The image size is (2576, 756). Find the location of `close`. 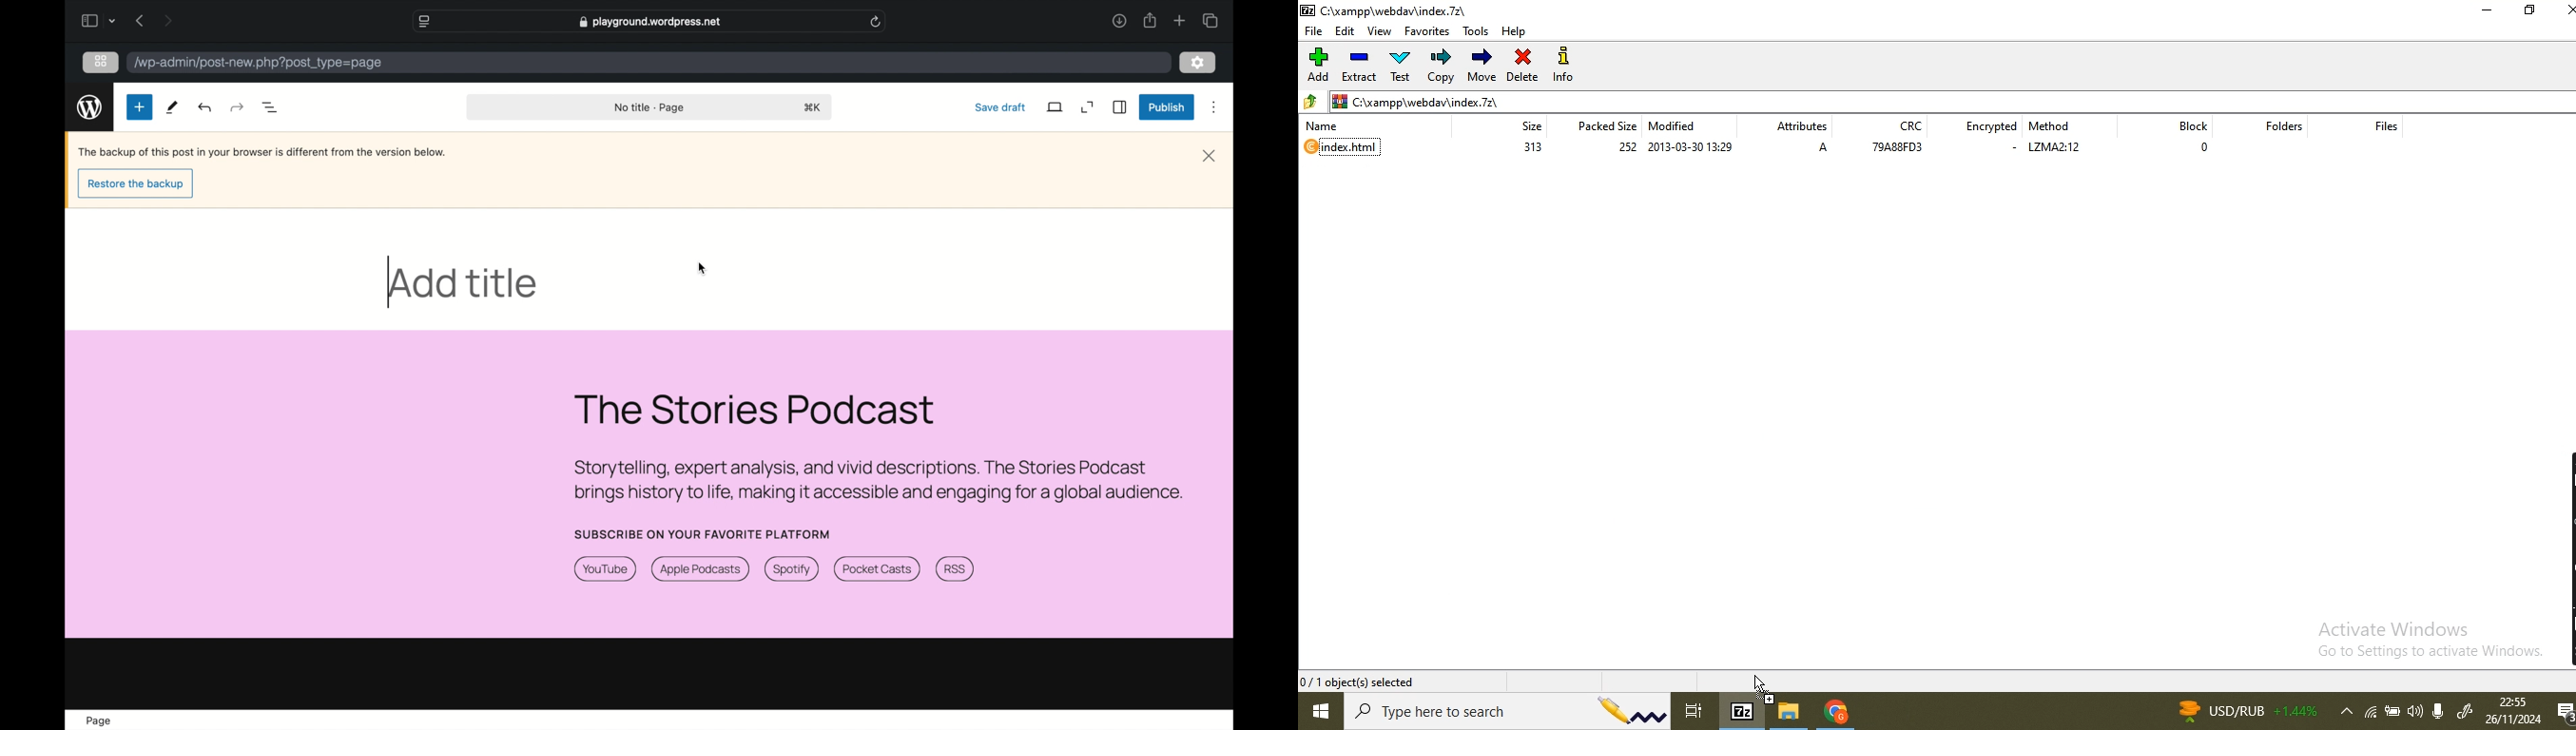

close is located at coordinates (2568, 10).